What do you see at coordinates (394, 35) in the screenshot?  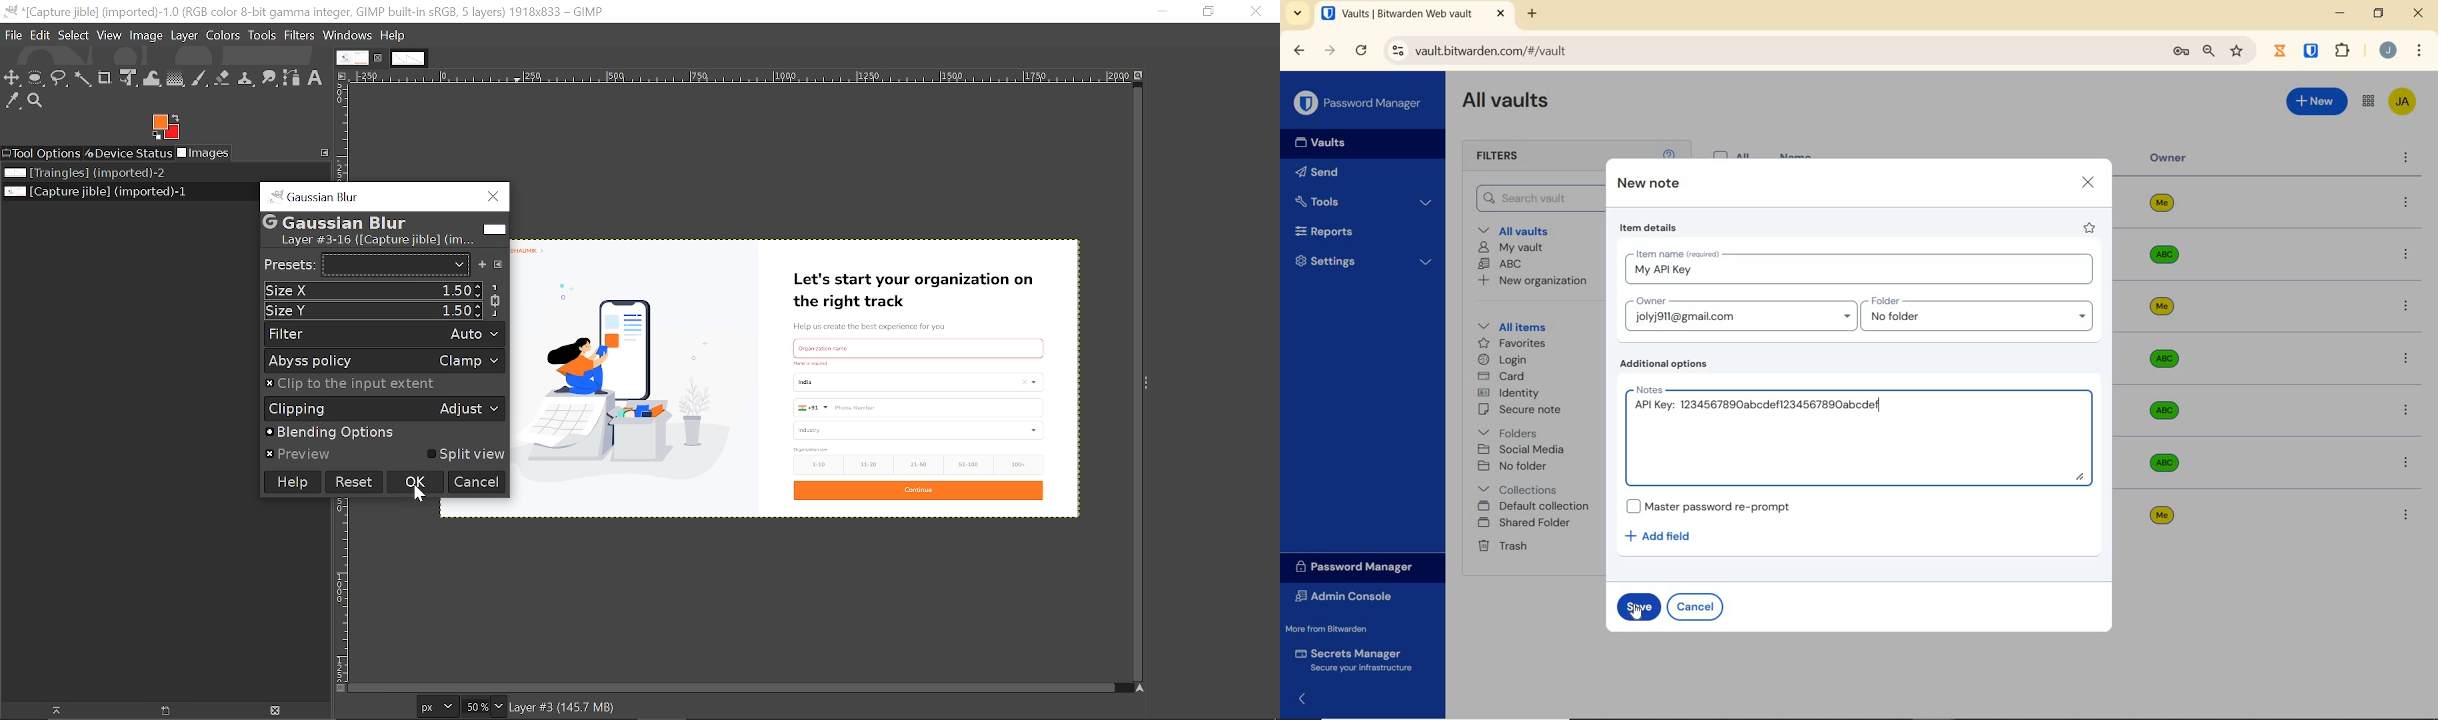 I see `Help` at bounding box center [394, 35].